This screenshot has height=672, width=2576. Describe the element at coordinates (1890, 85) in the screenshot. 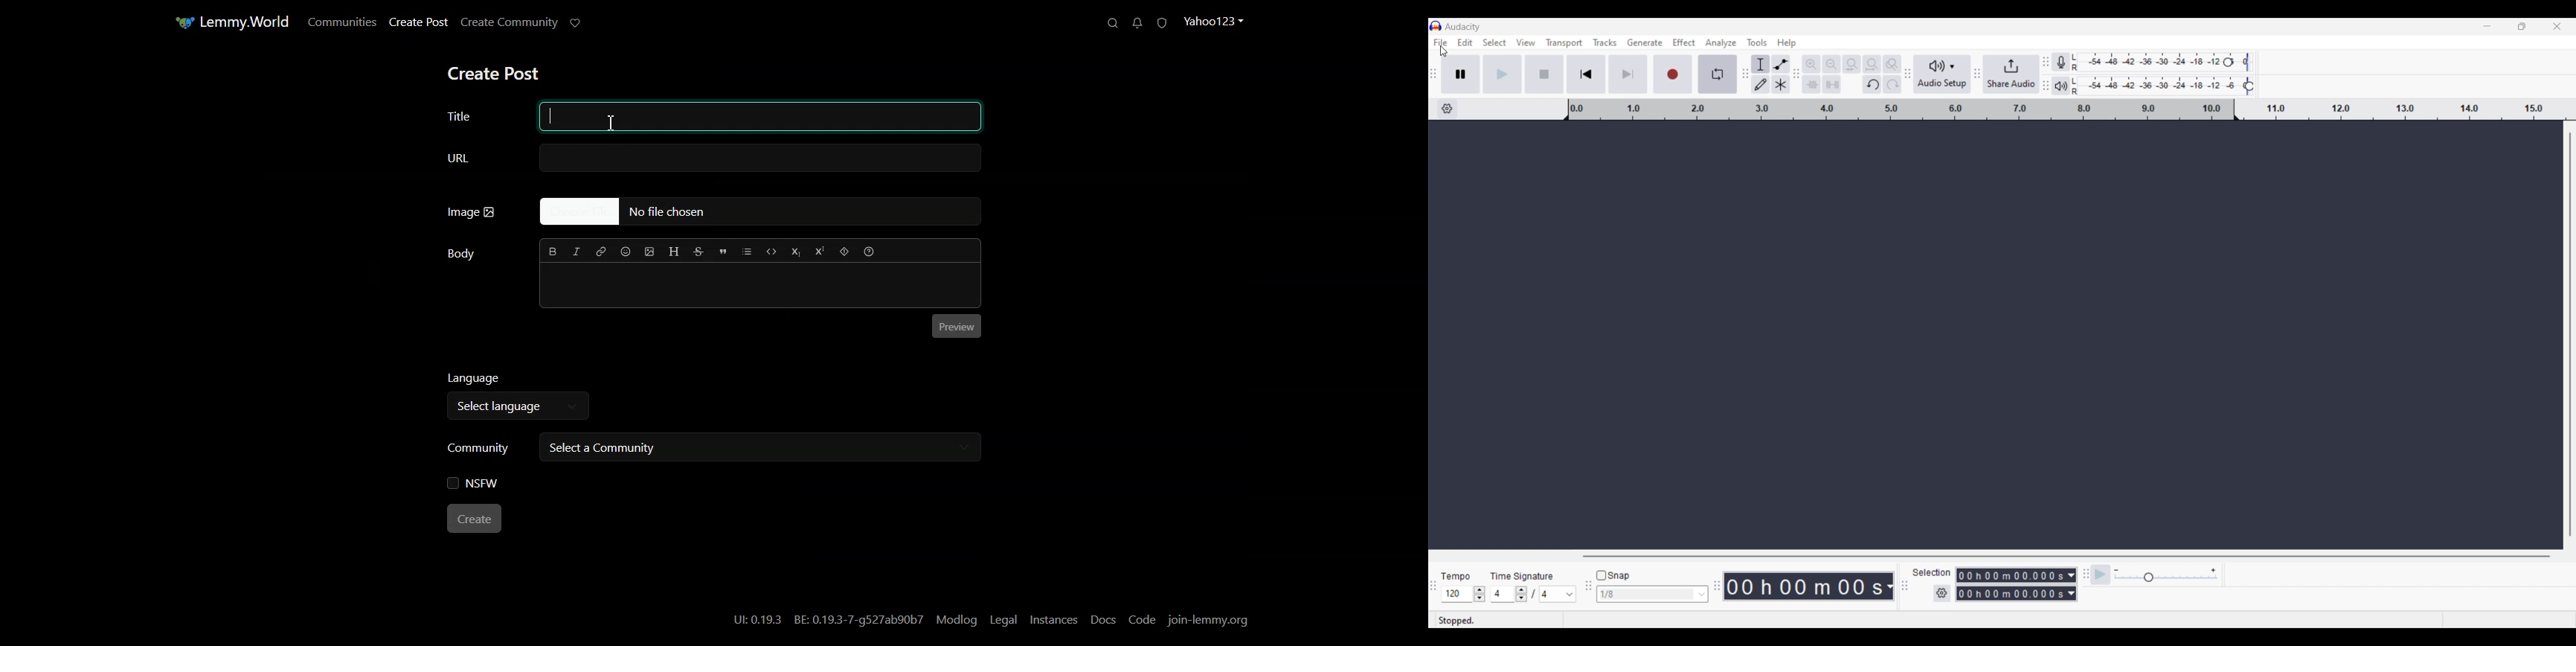

I see `Redo` at that location.